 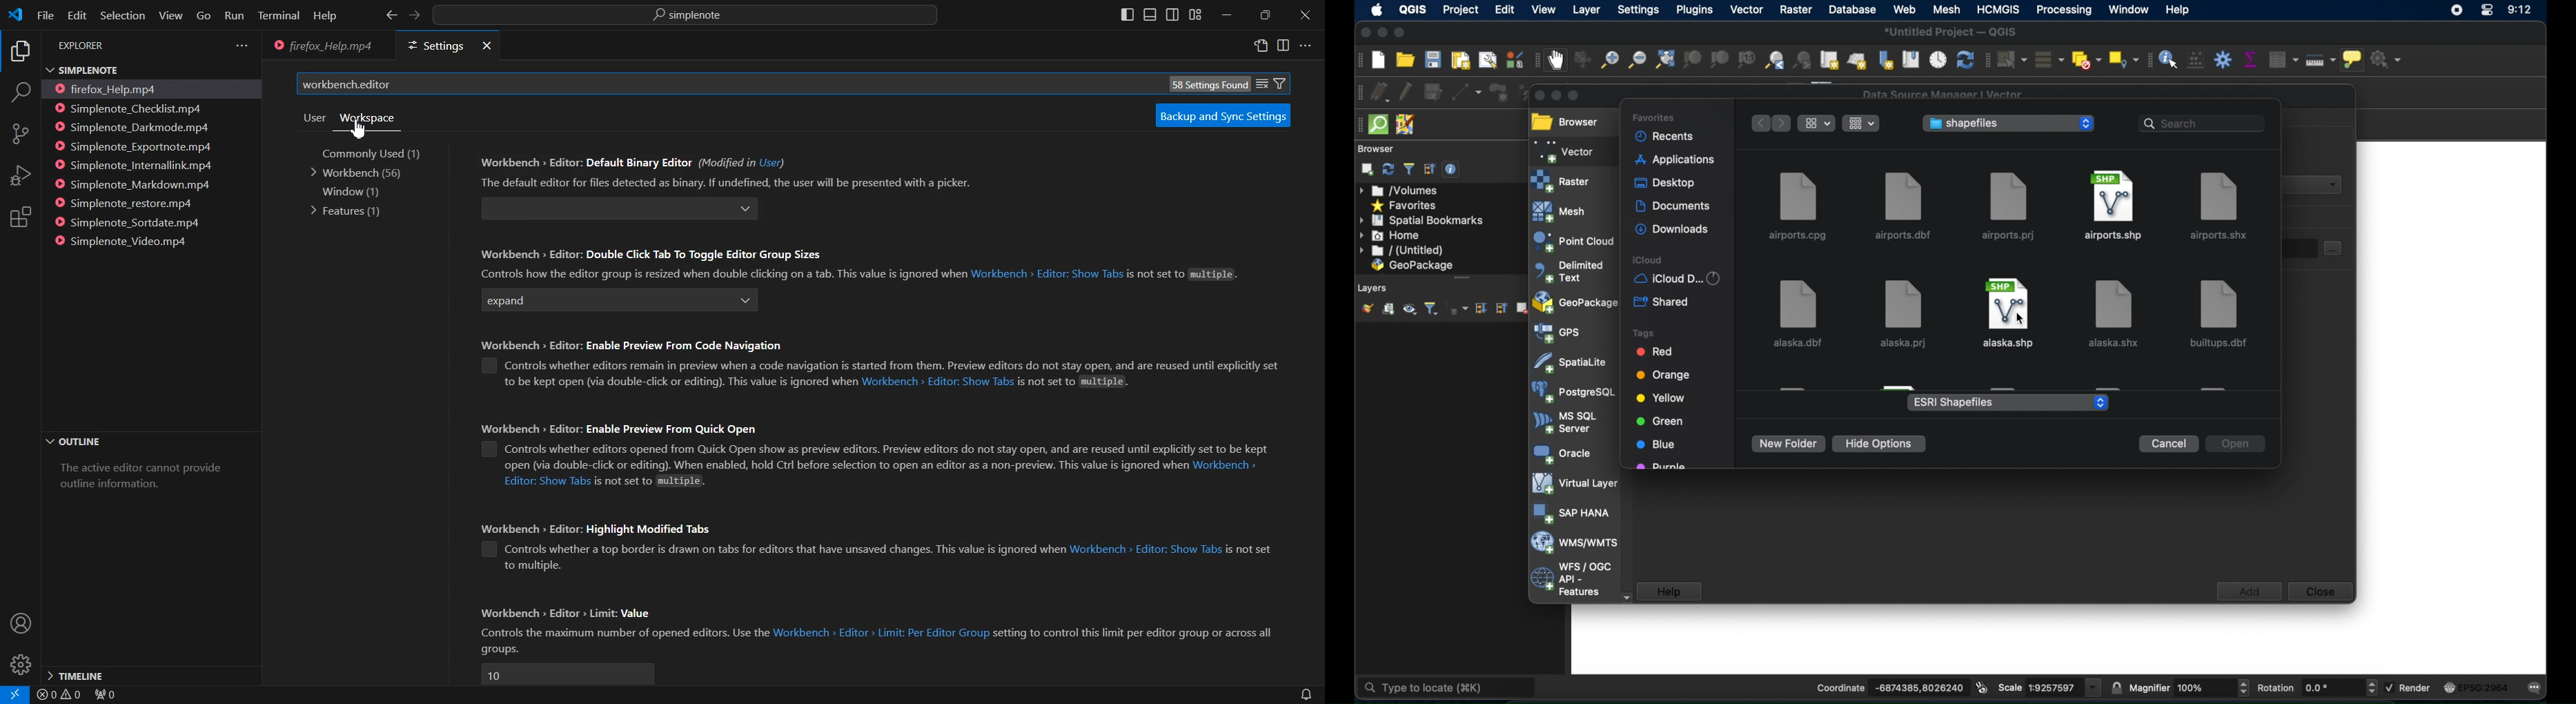 I want to click on shared, so click(x=1661, y=301).